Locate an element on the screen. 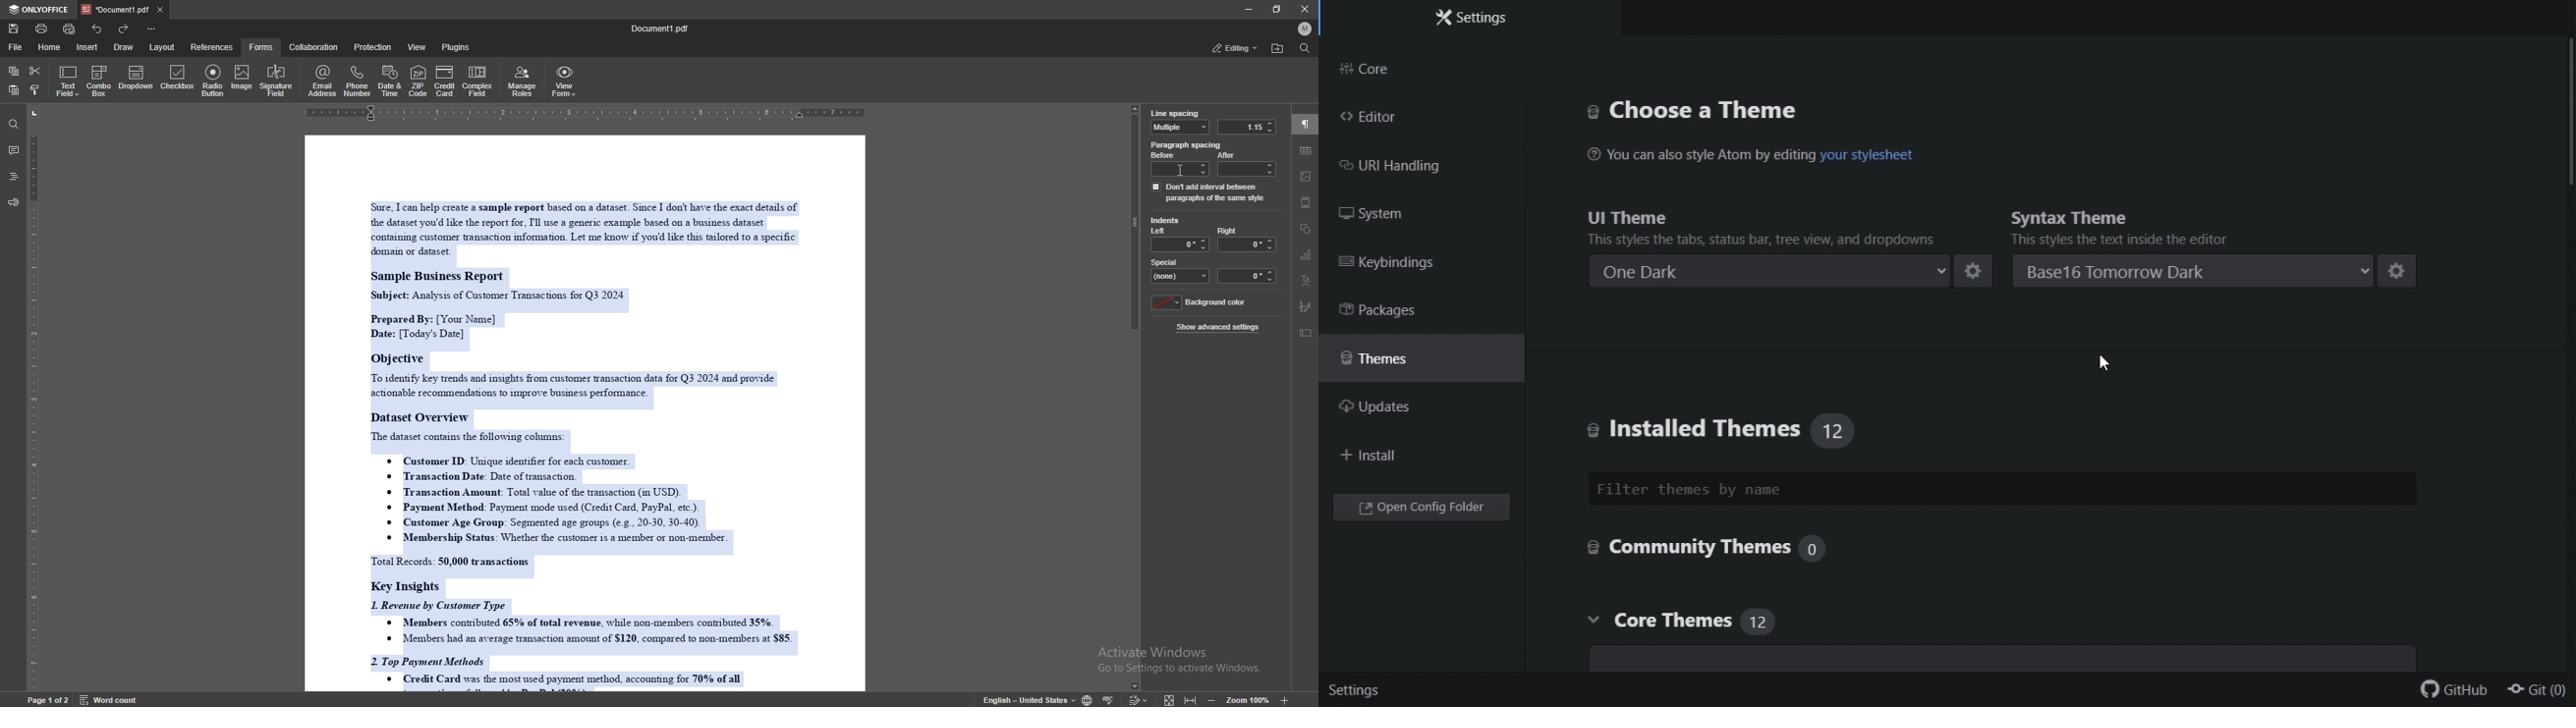  line spacing is located at coordinates (1175, 113).